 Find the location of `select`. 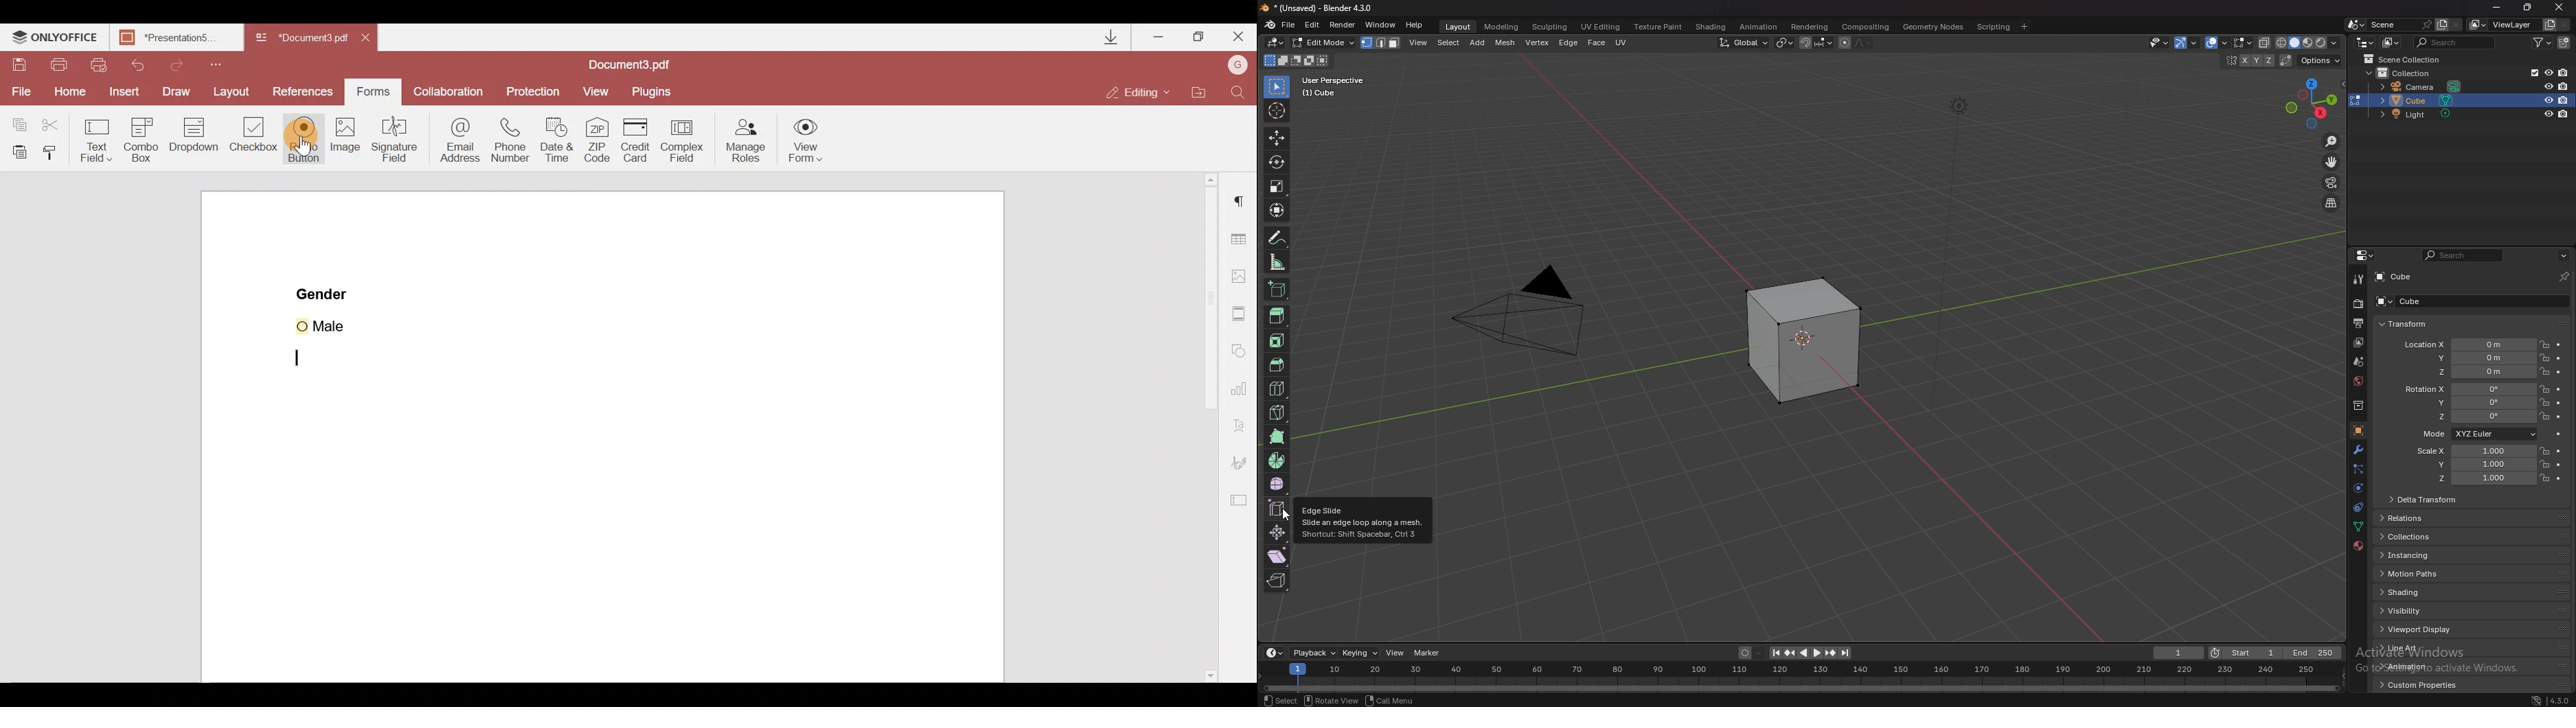

select is located at coordinates (1417, 43).